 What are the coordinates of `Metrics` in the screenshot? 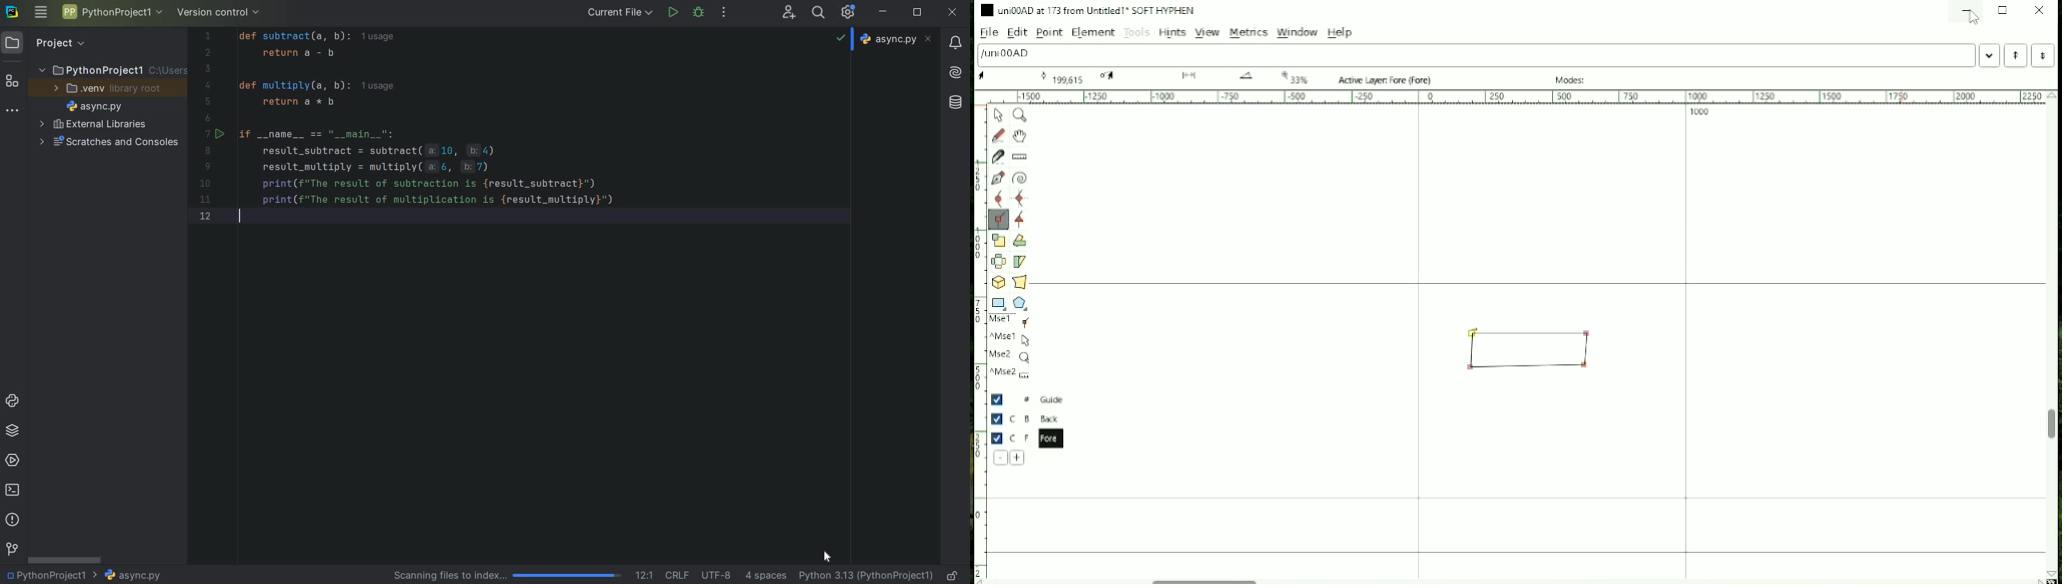 It's located at (1249, 33).